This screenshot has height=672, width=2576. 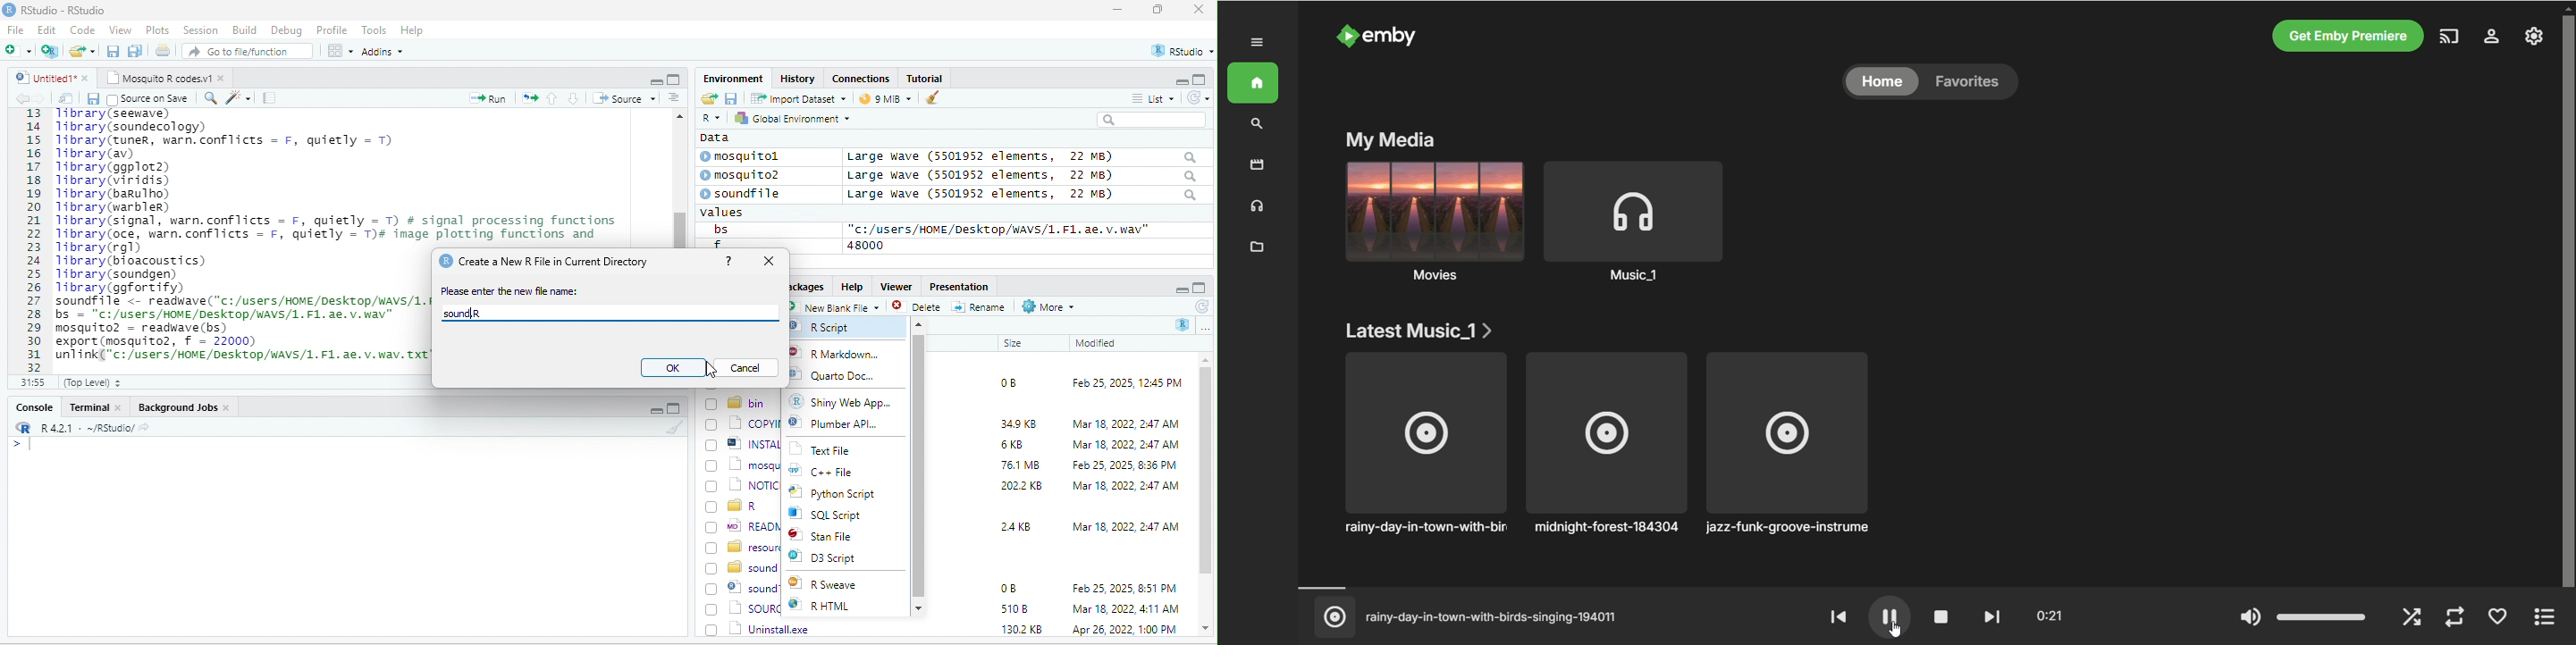 I want to click on cursor, so click(x=700, y=368).